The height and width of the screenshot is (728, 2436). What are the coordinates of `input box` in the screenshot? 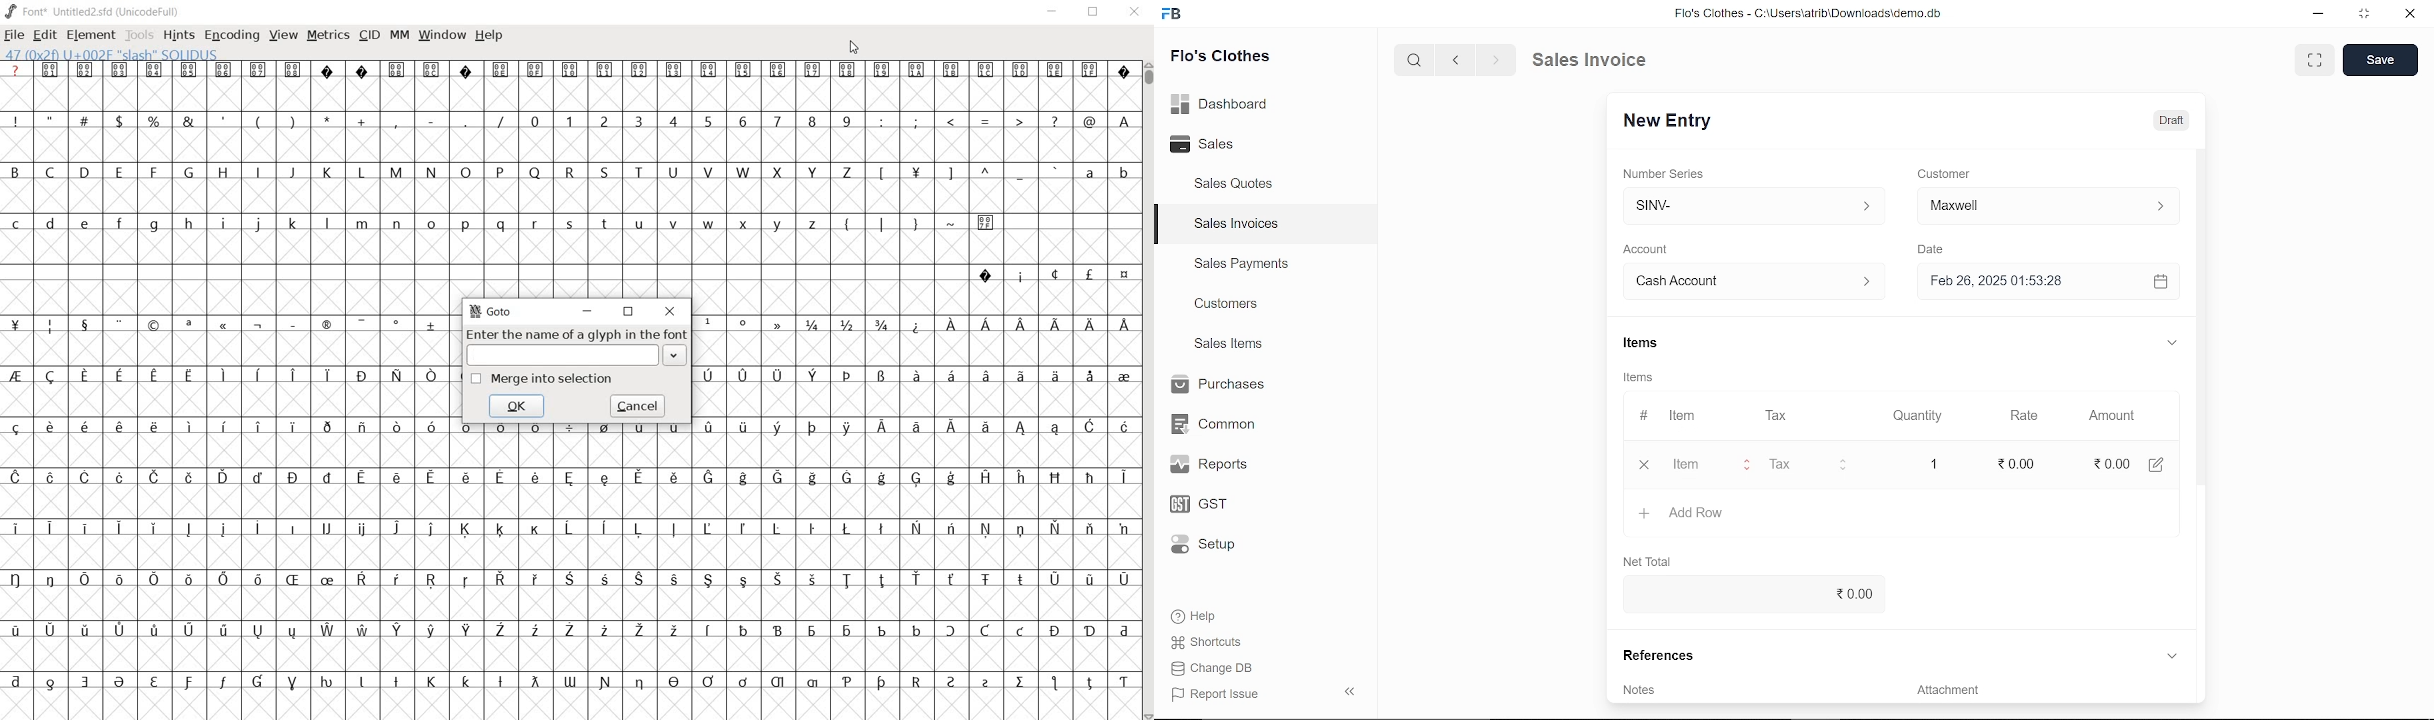 It's located at (559, 354).